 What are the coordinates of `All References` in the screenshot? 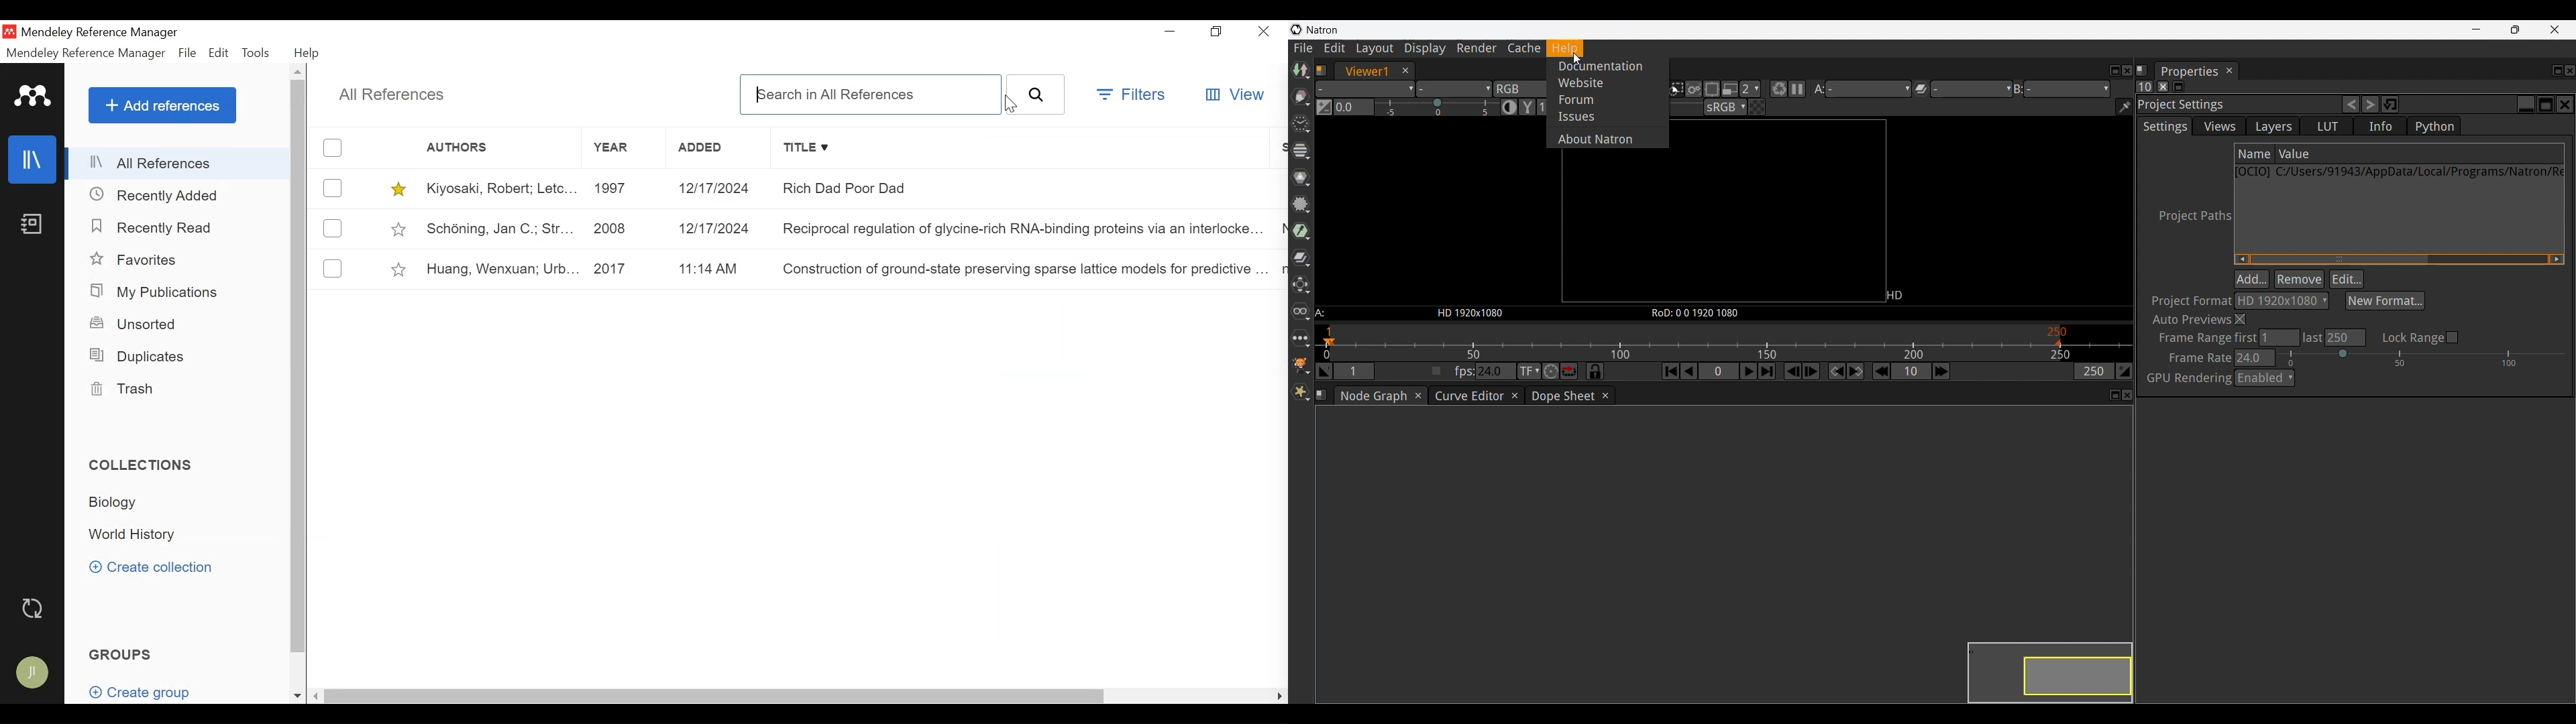 It's located at (392, 96).